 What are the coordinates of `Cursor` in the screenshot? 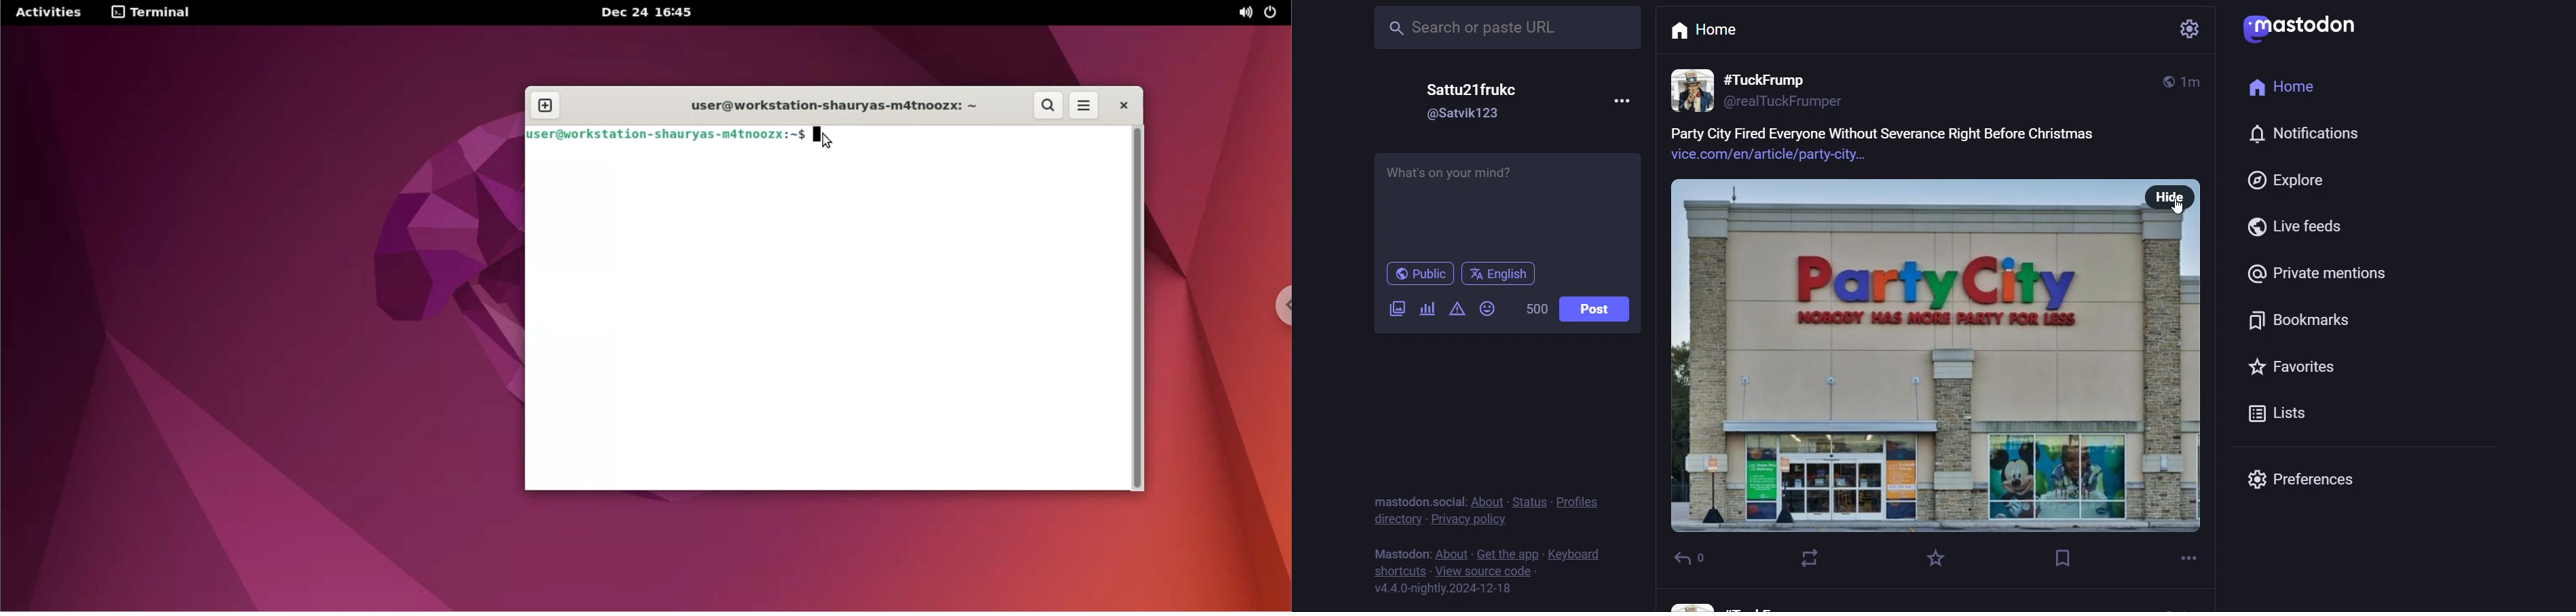 It's located at (2179, 205).